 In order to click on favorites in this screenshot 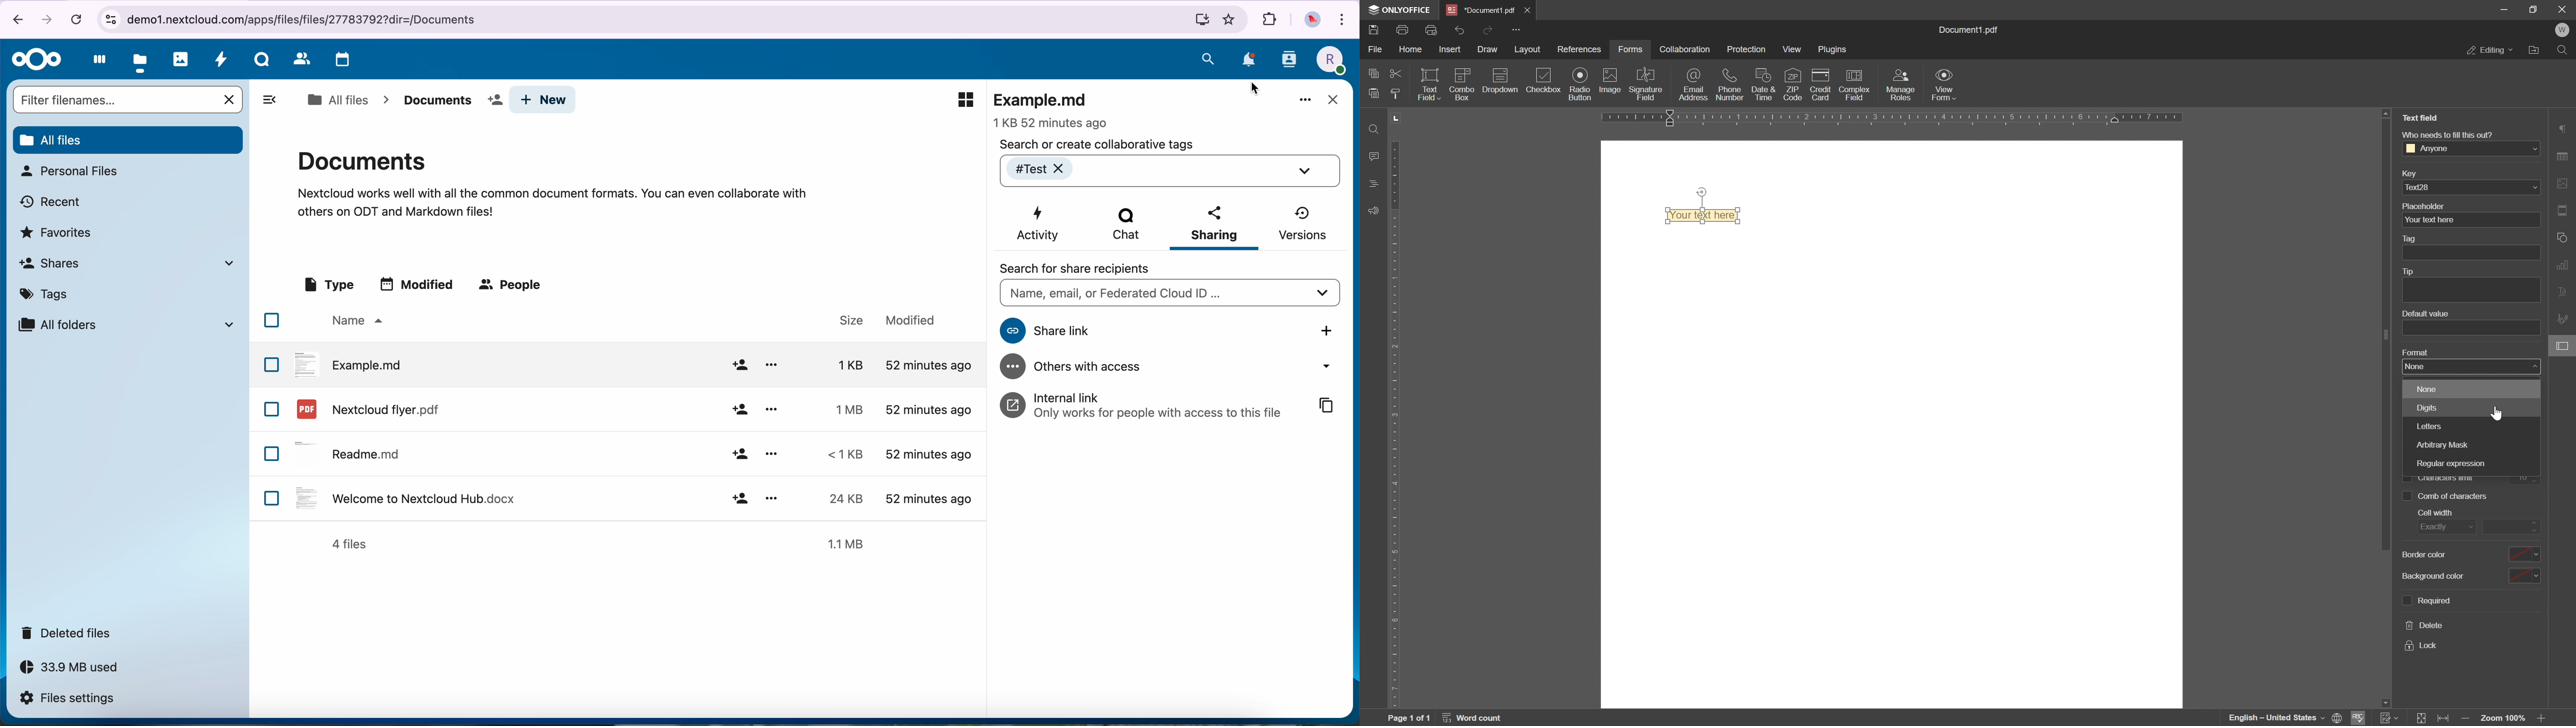, I will do `click(1231, 20)`.